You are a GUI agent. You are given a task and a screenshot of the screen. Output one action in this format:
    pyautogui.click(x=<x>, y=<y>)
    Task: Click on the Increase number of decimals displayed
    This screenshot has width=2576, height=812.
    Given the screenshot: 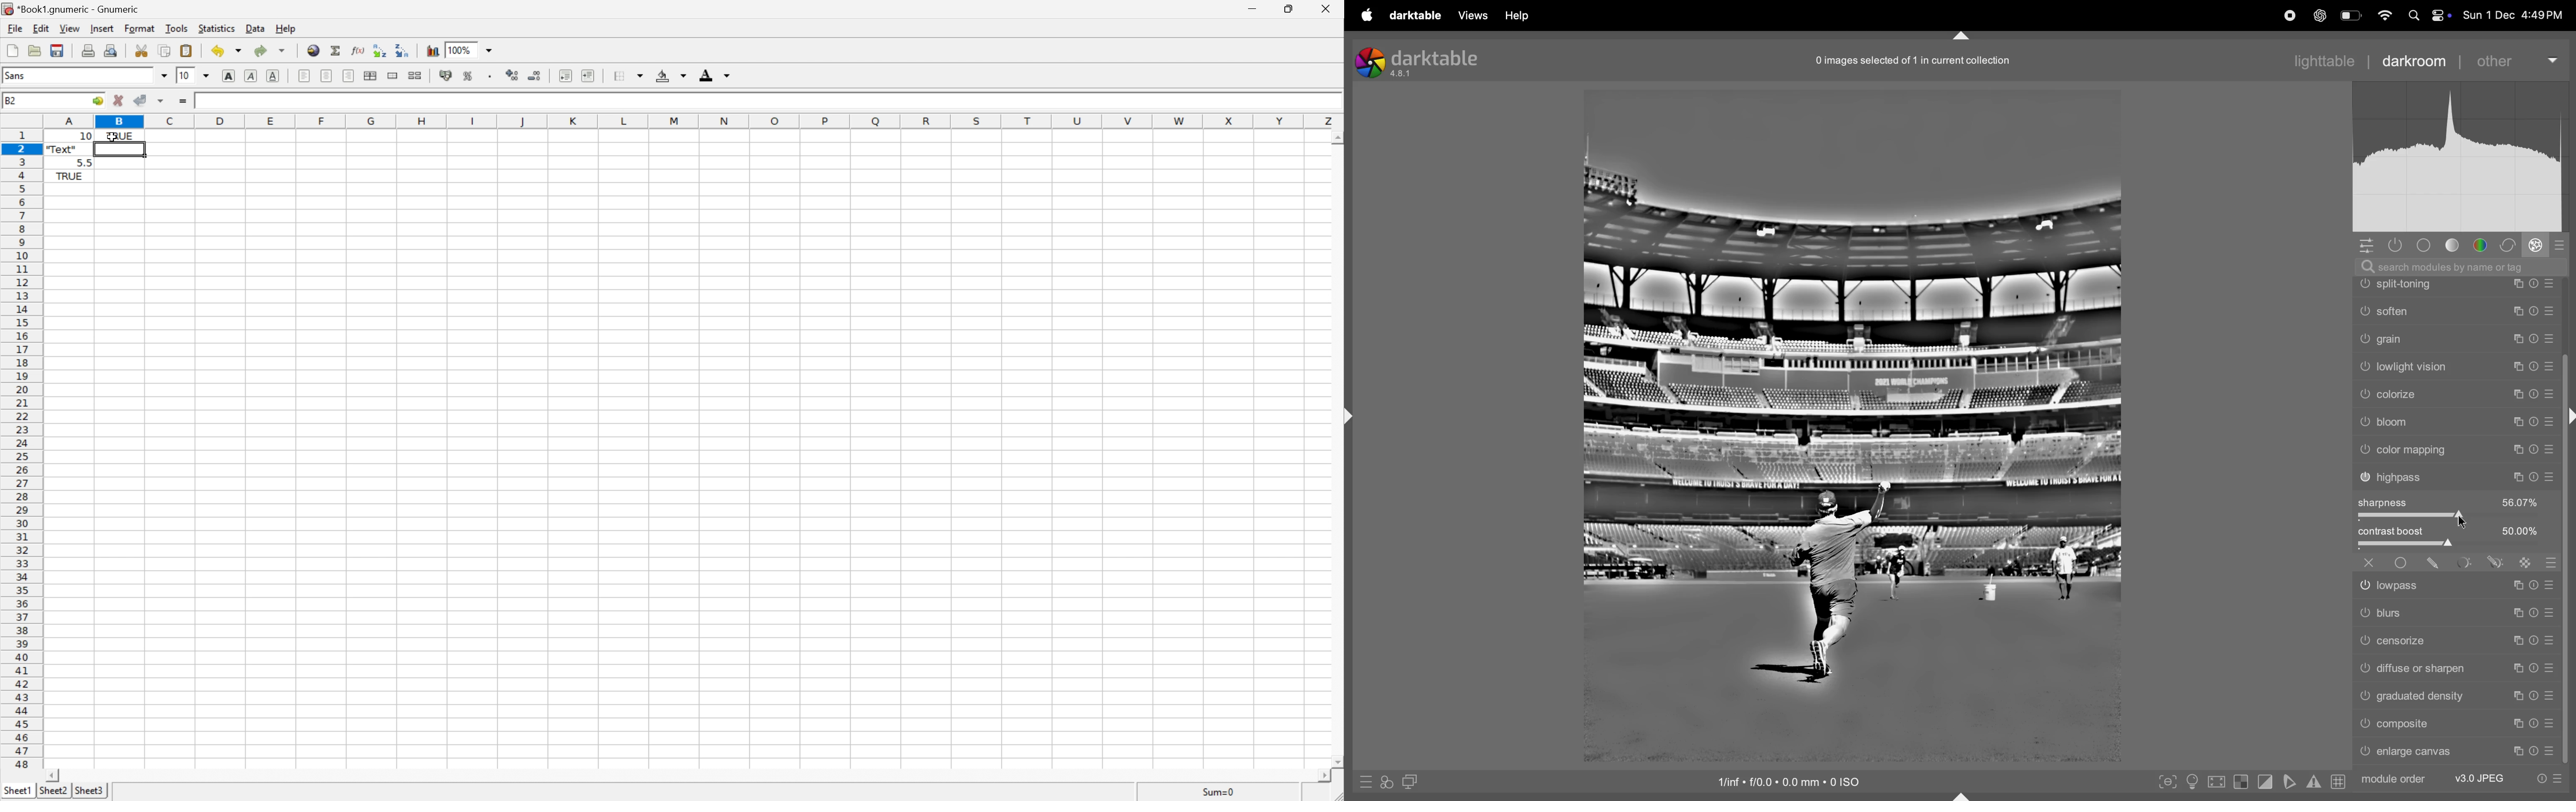 What is the action you would take?
    pyautogui.click(x=512, y=76)
    